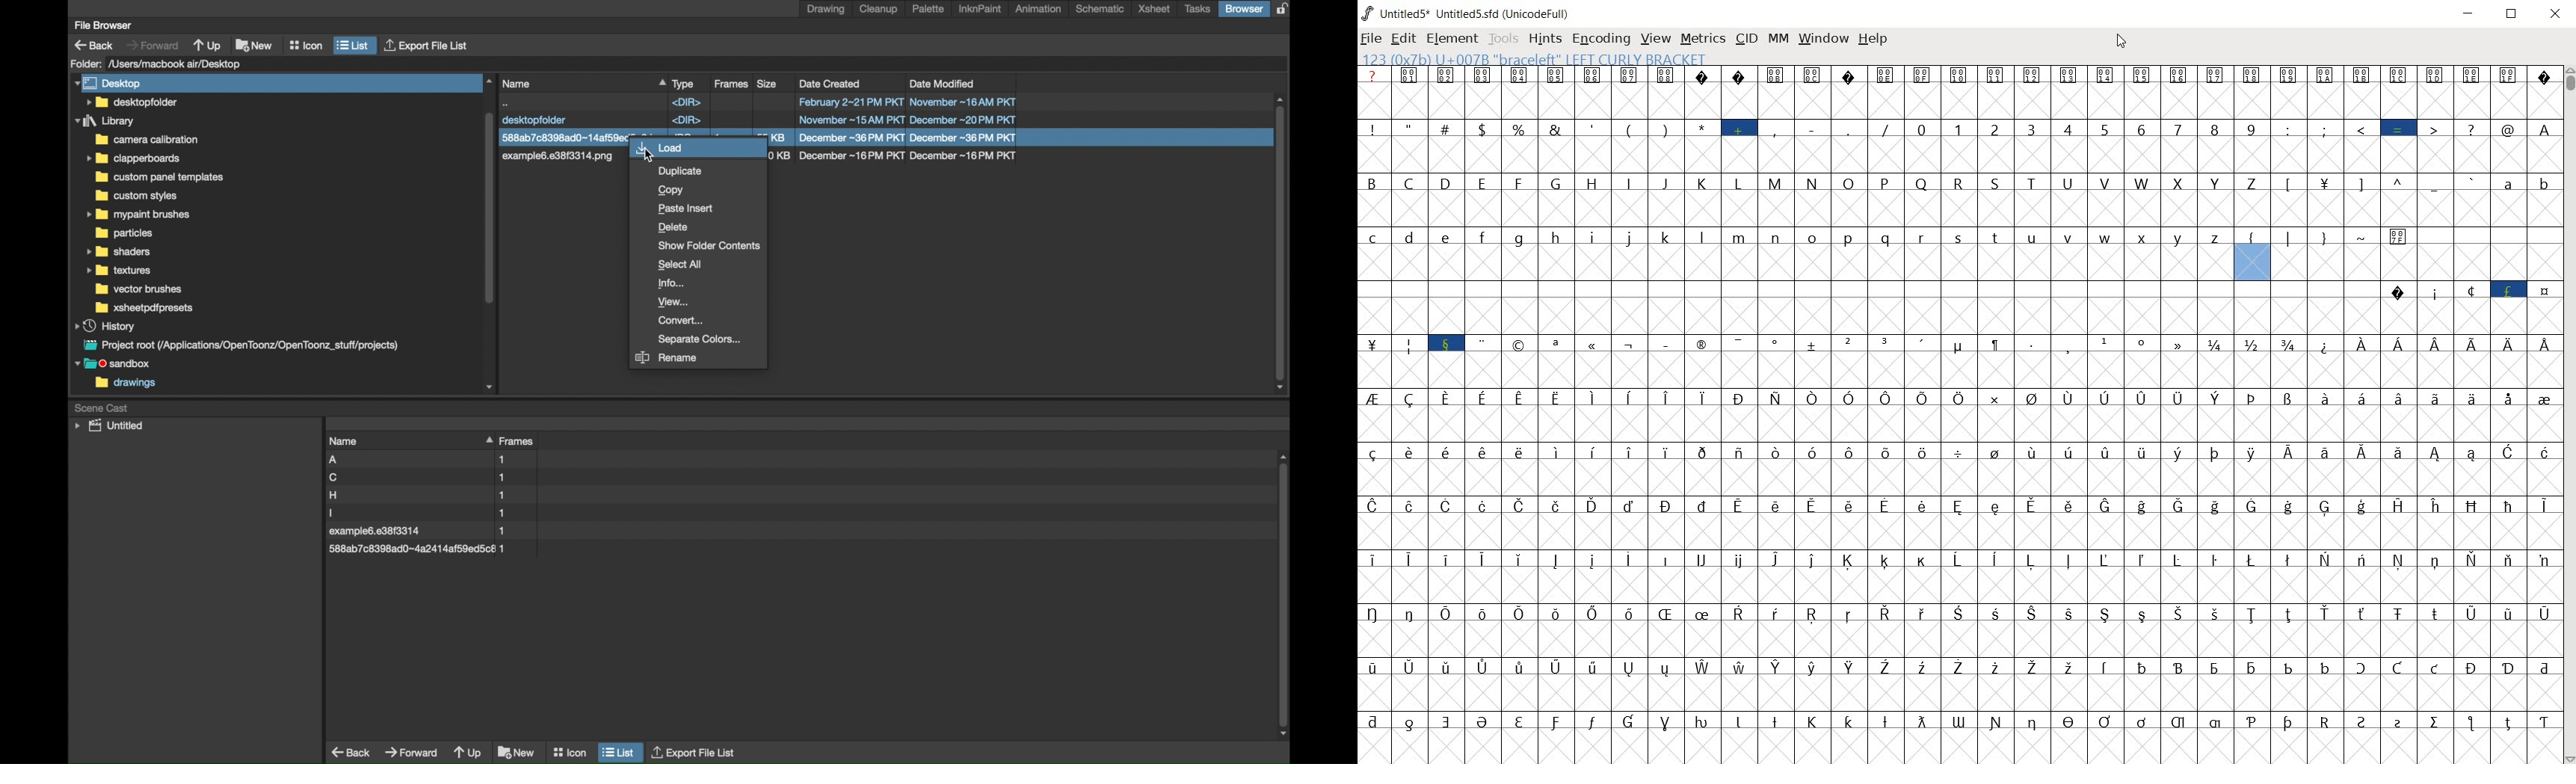  What do you see at coordinates (563, 157) in the screenshot?
I see `file` at bounding box center [563, 157].